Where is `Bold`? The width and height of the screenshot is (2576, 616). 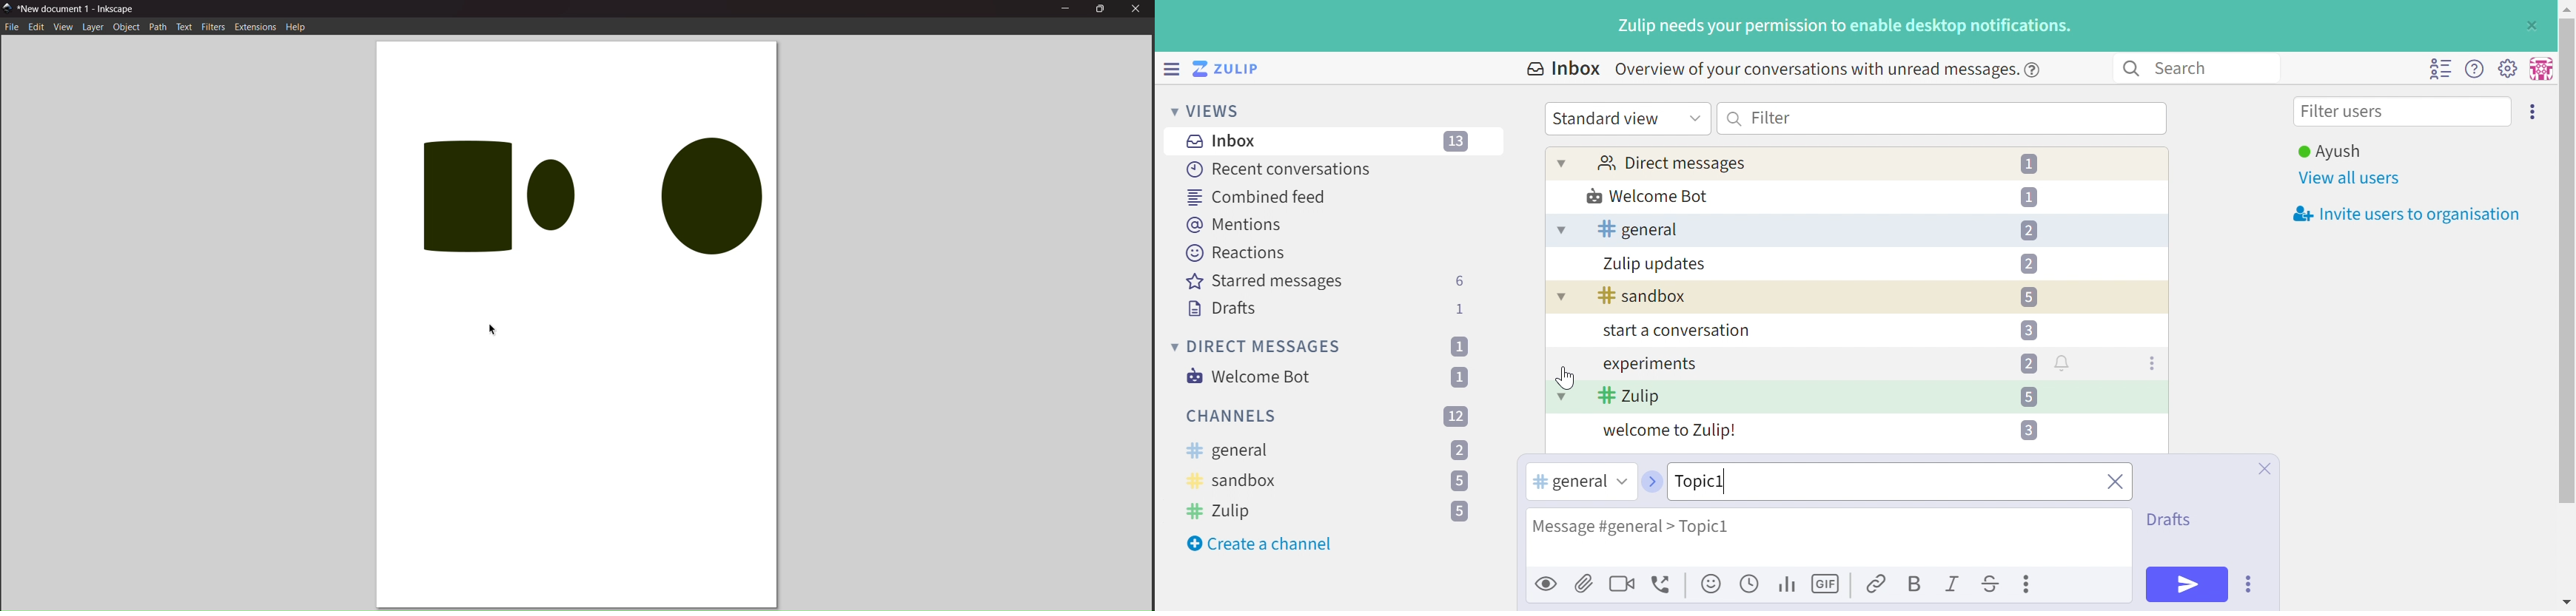
Bold is located at coordinates (1913, 585).